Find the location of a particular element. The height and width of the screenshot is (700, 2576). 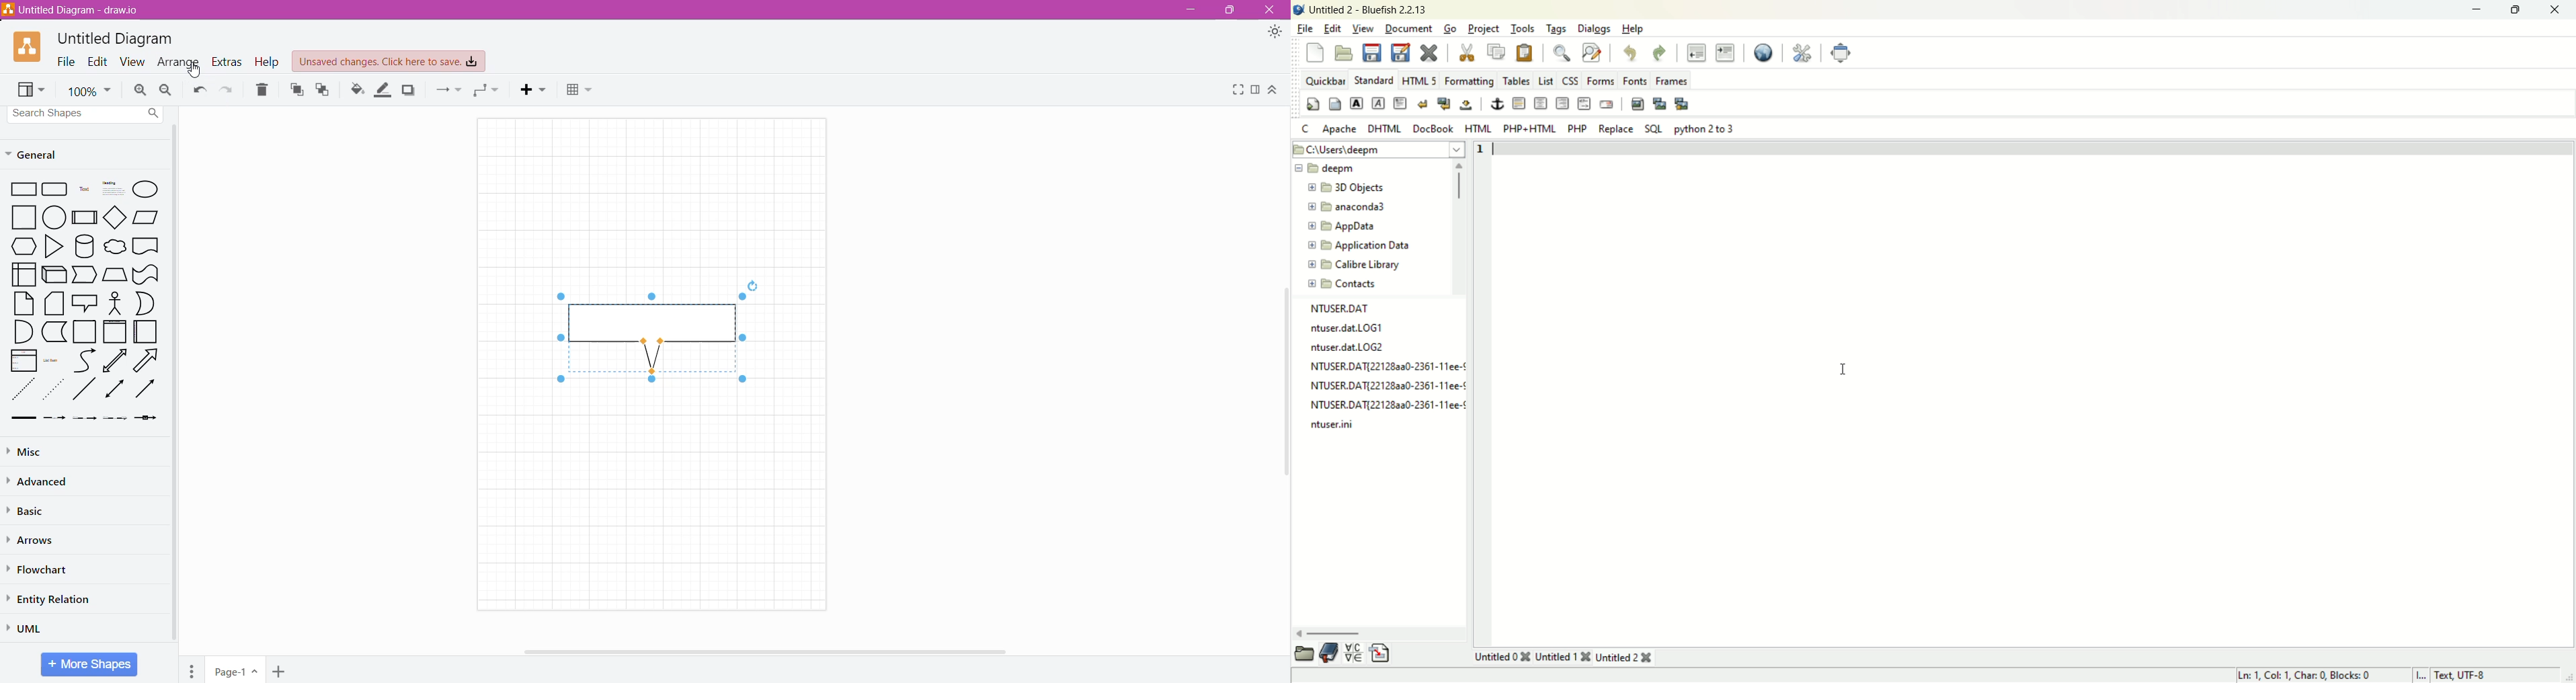

document is located at coordinates (147, 245).